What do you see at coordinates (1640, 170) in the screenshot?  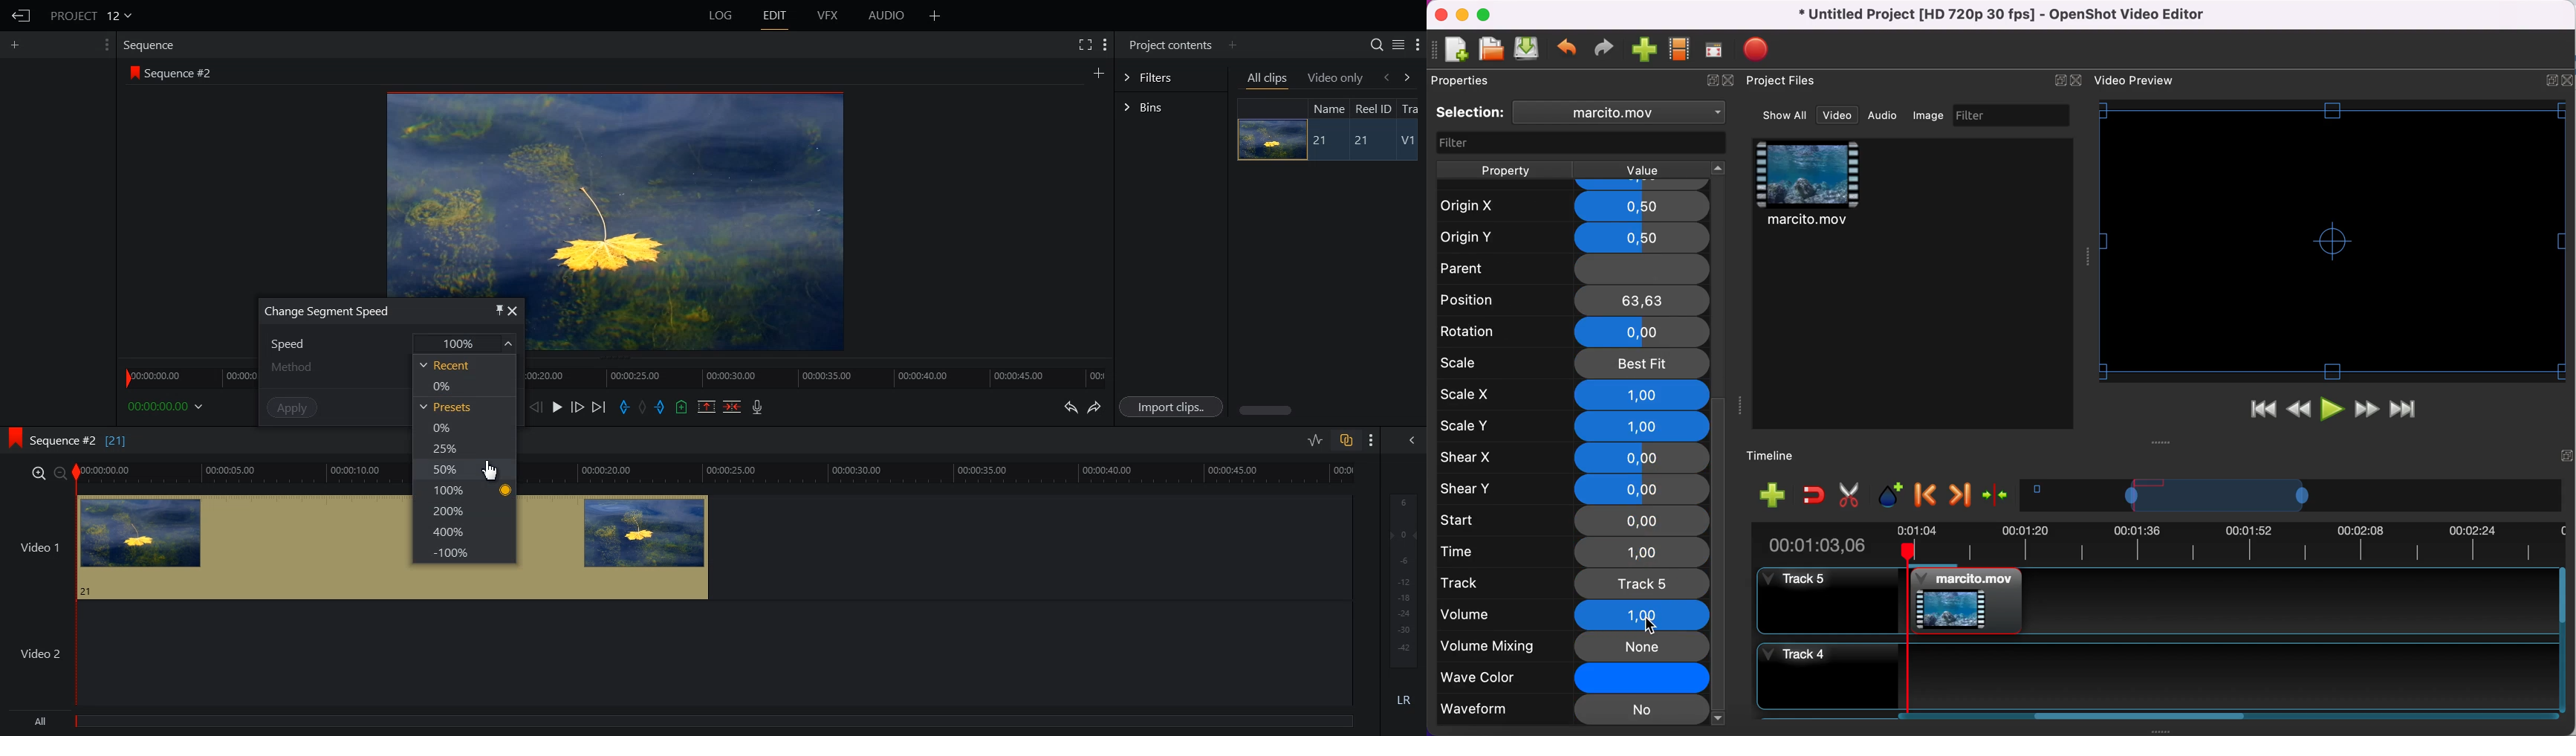 I see `value` at bounding box center [1640, 170].